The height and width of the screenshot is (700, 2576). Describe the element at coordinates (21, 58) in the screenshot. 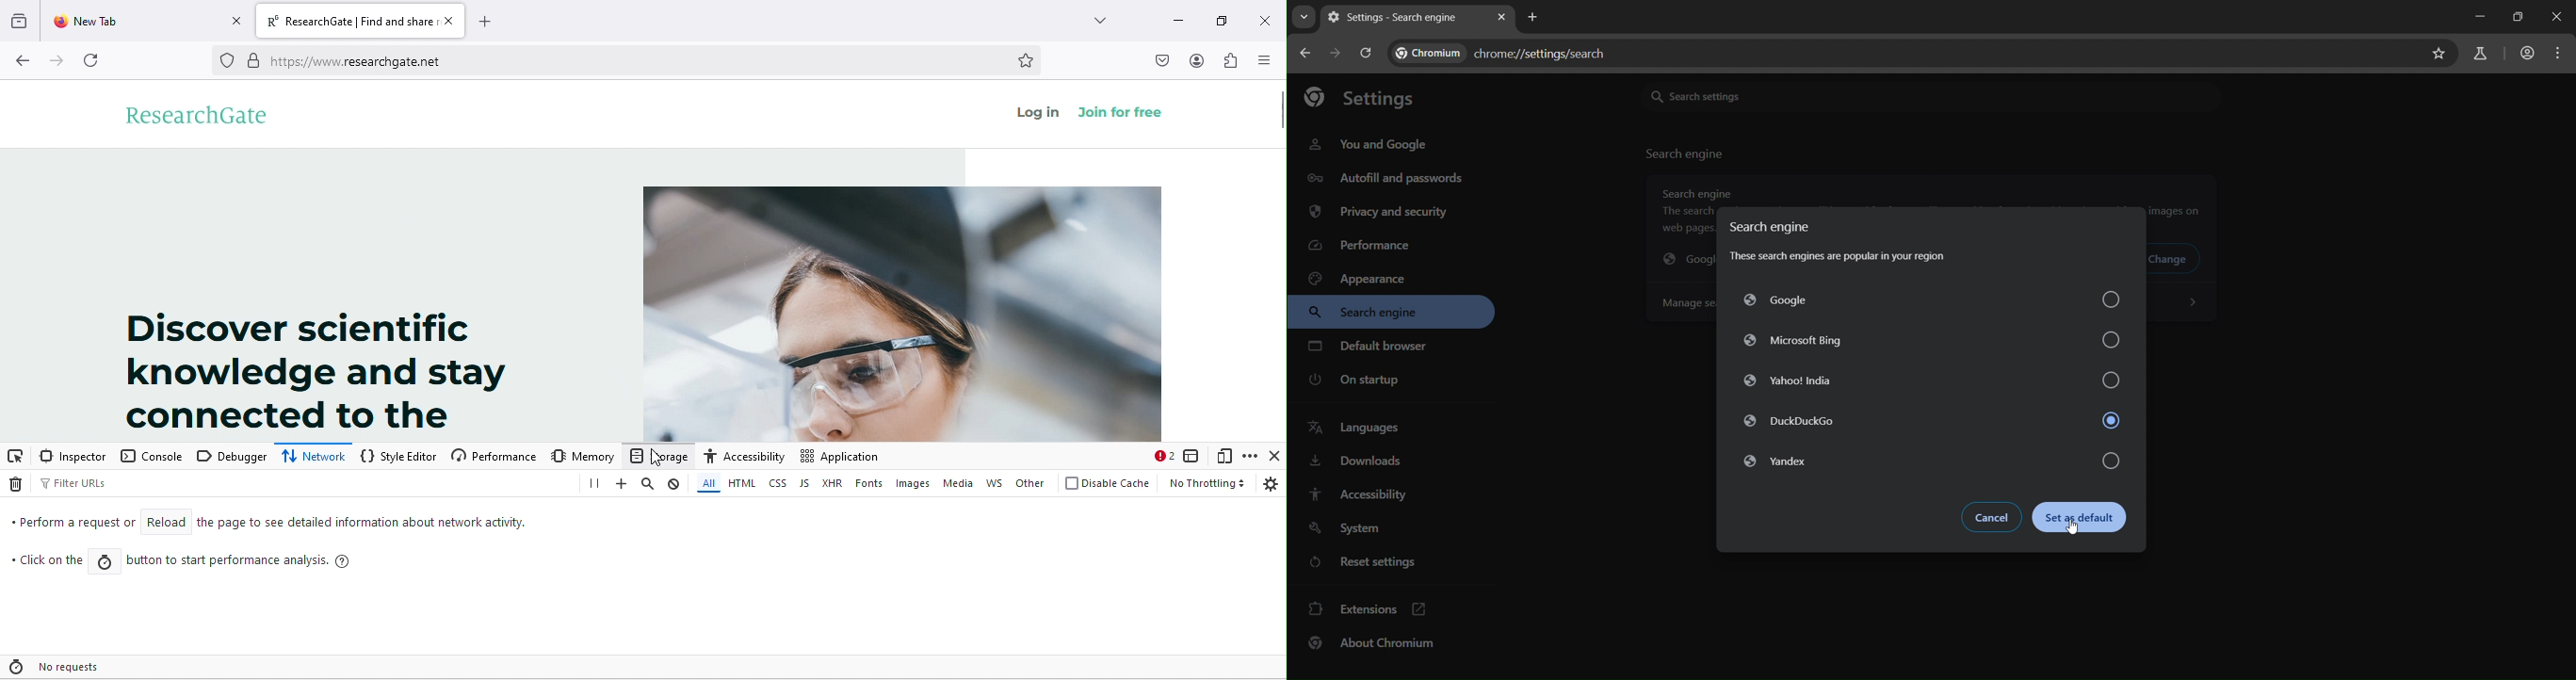

I see `back` at that location.